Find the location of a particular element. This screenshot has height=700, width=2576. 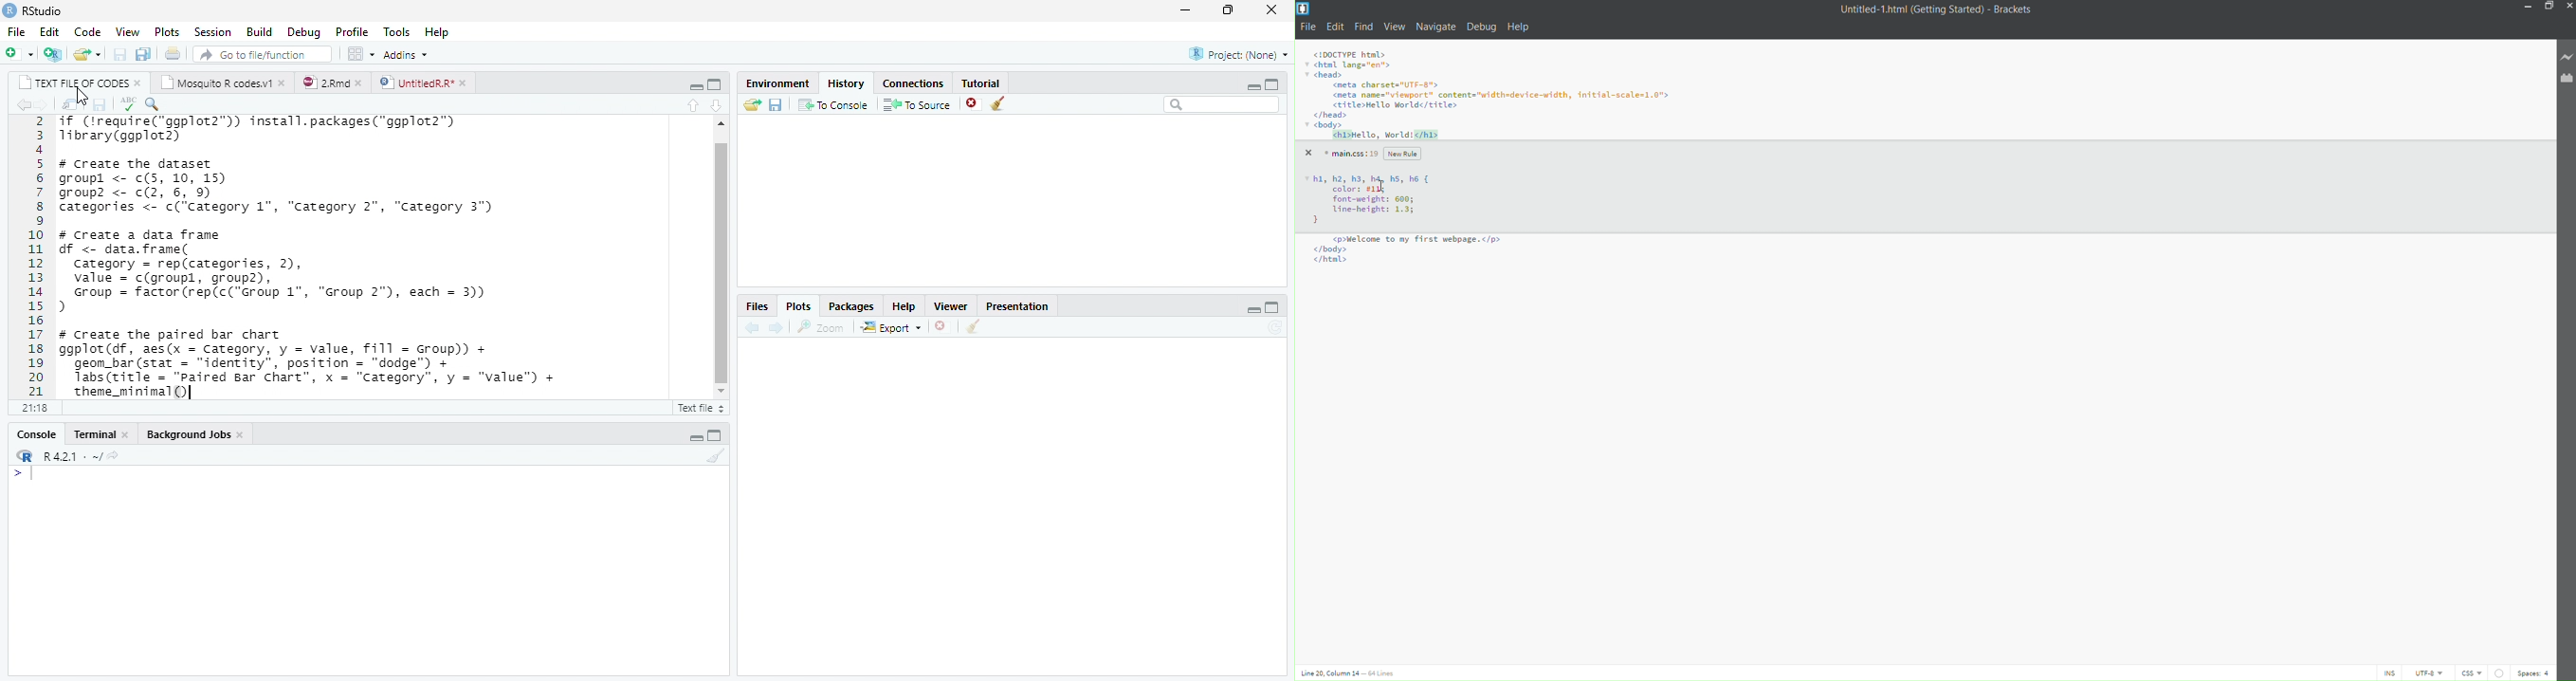

cursor is located at coordinates (82, 96).